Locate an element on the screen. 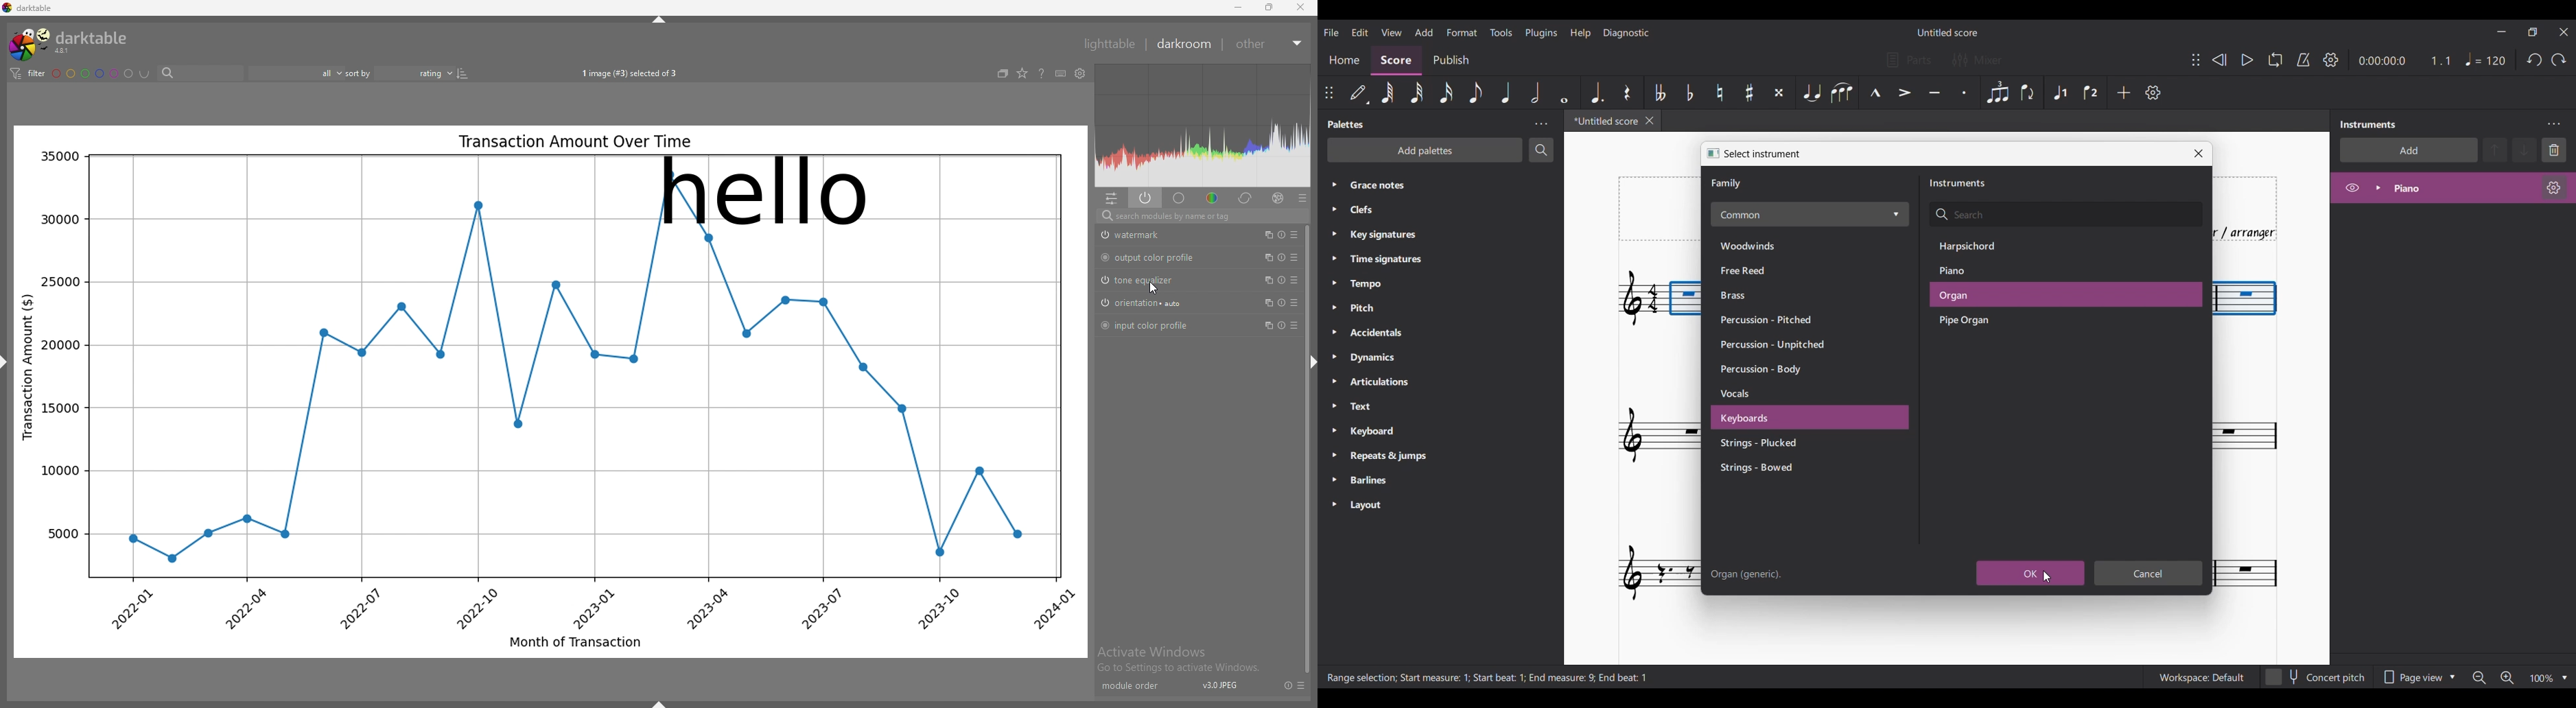 The height and width of the screenshot is (728, 2576). Redo is located at coordinates (2559, 60).